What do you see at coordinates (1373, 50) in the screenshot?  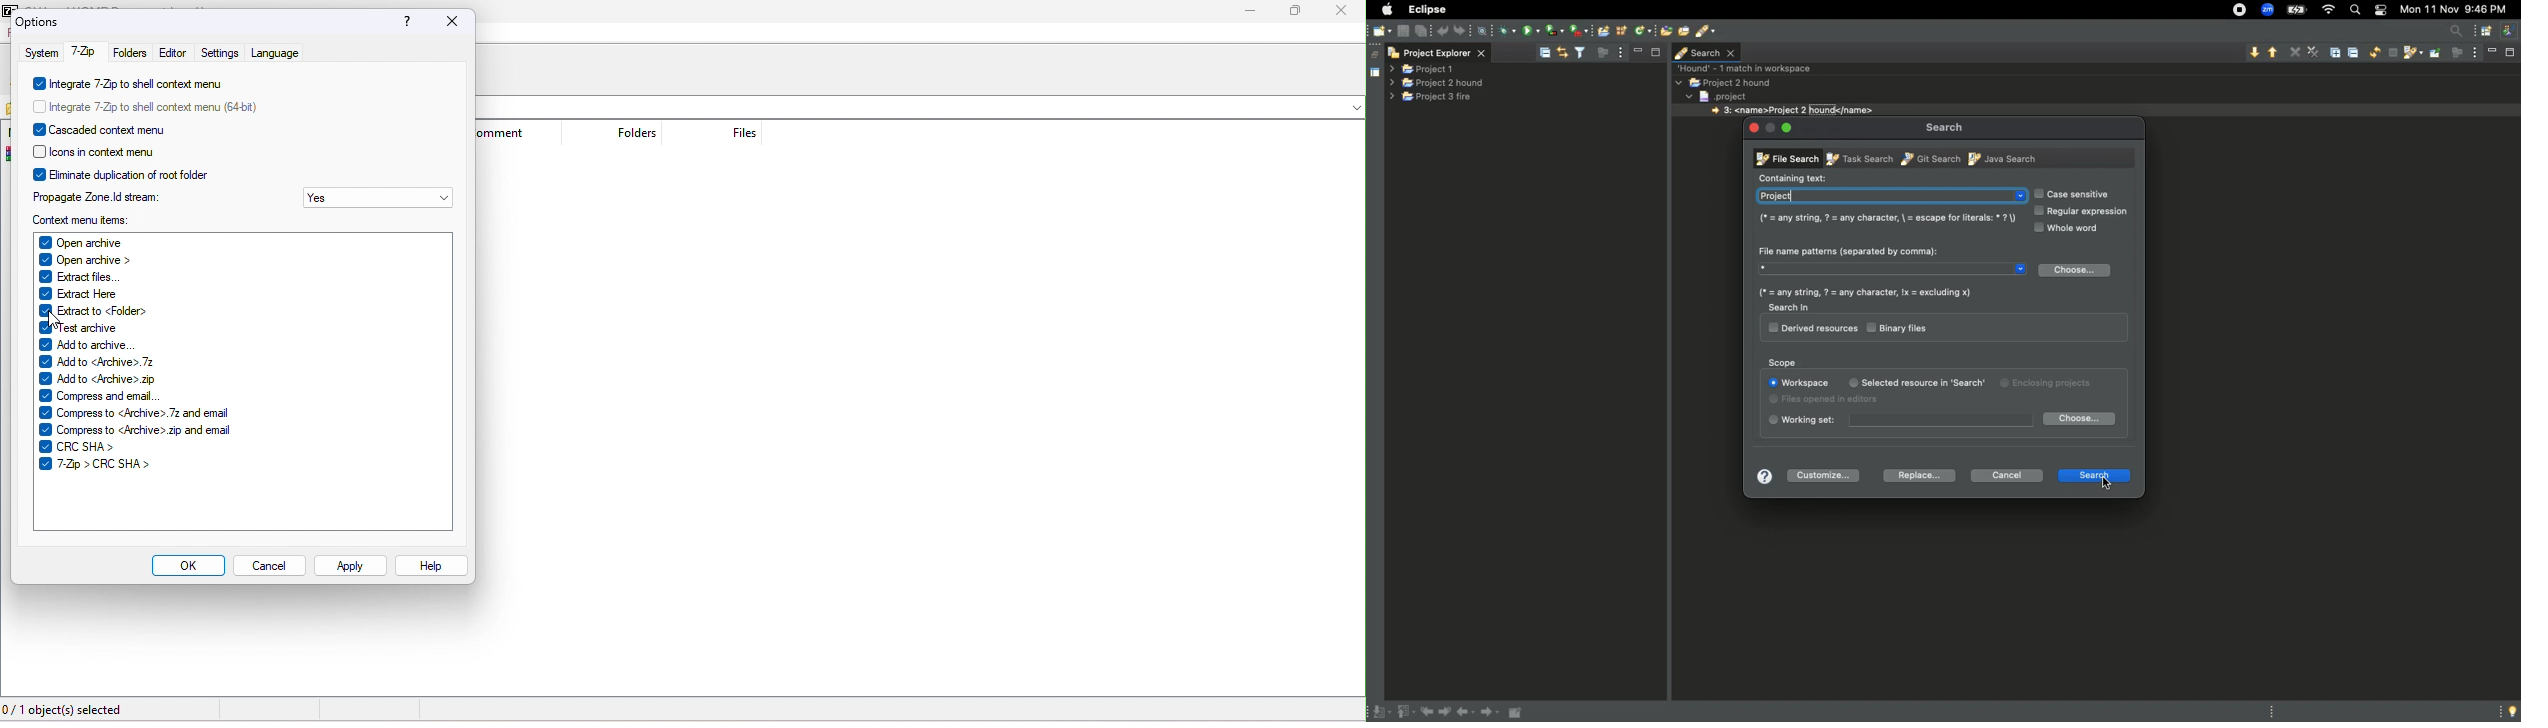 I see `restore` at bounding box center [1373, 50].